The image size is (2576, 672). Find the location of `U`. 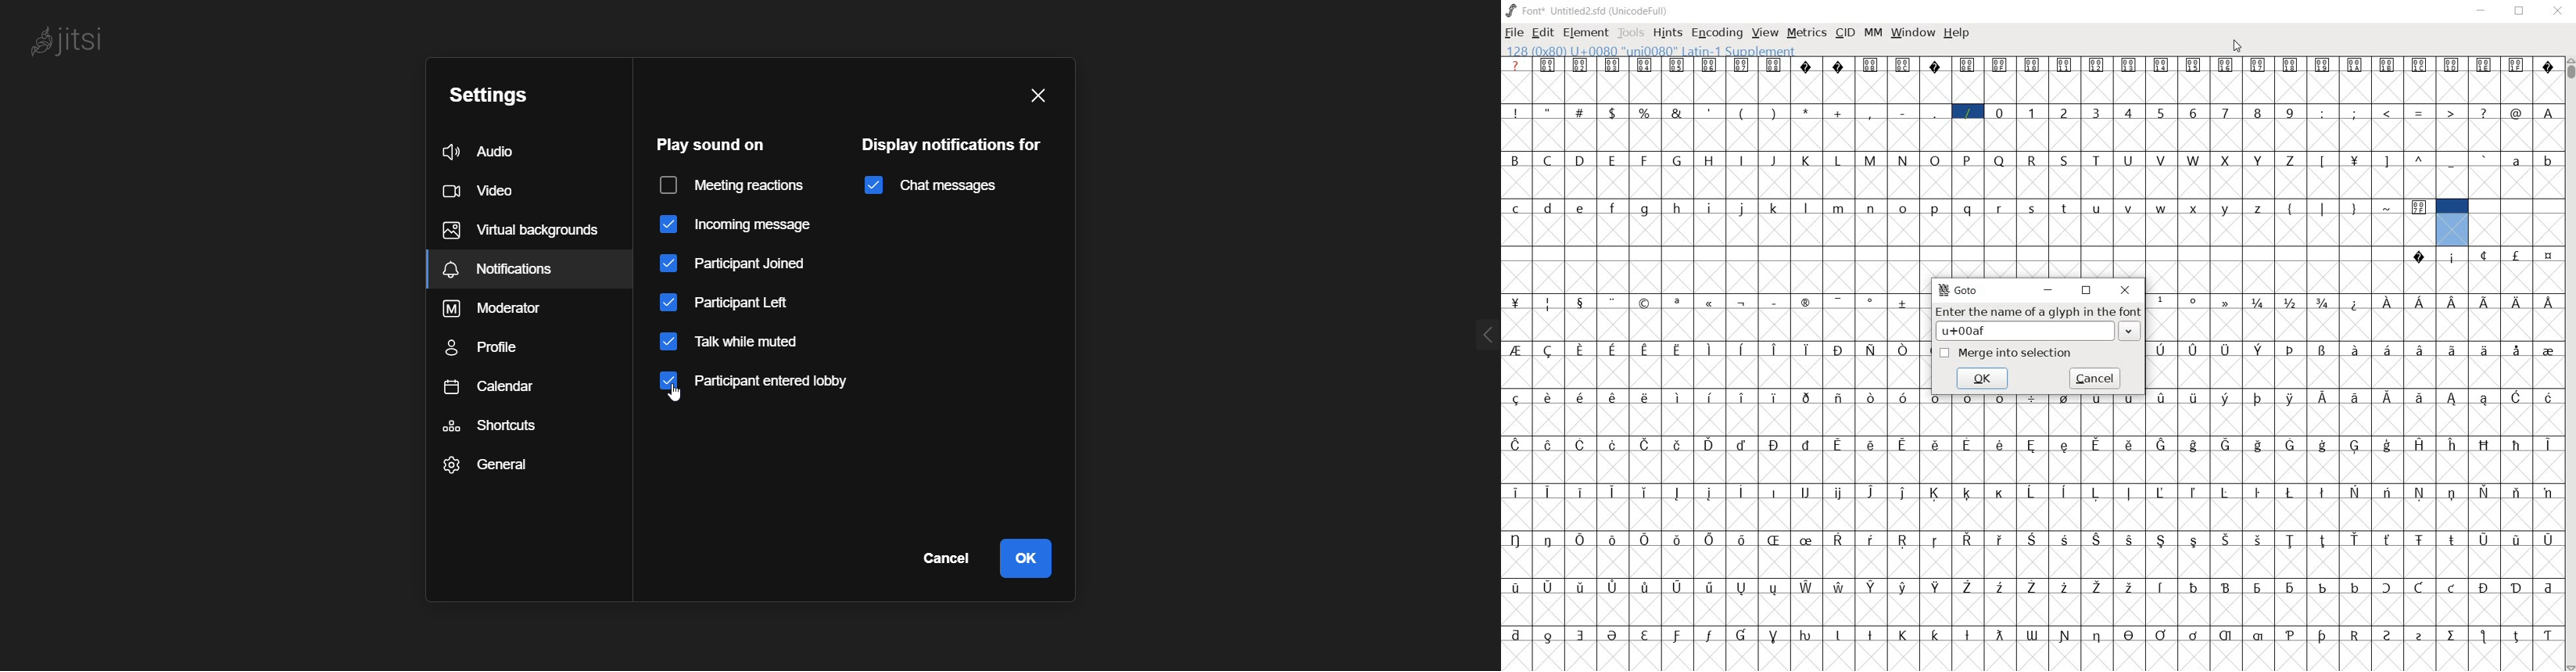

U is located at coordinates (2130, 160).